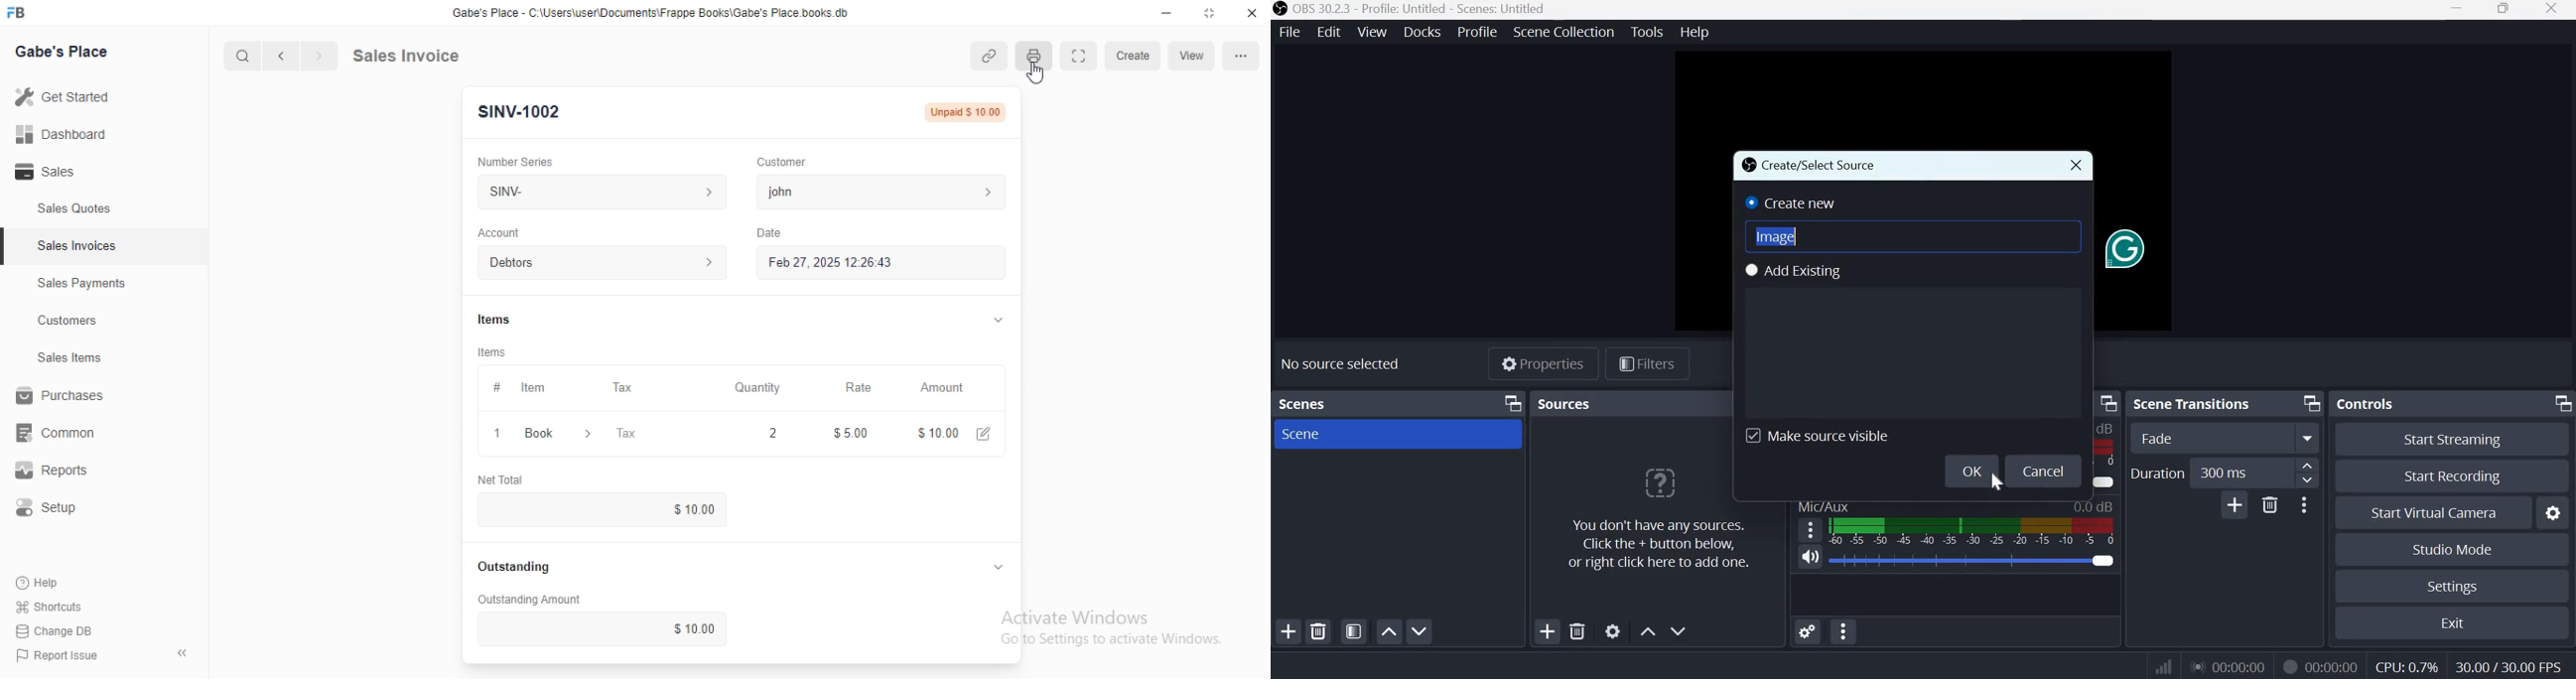  Describe the element at coordinates (2271, 505) in the screenshot. I see `Delete Transition` at that location.